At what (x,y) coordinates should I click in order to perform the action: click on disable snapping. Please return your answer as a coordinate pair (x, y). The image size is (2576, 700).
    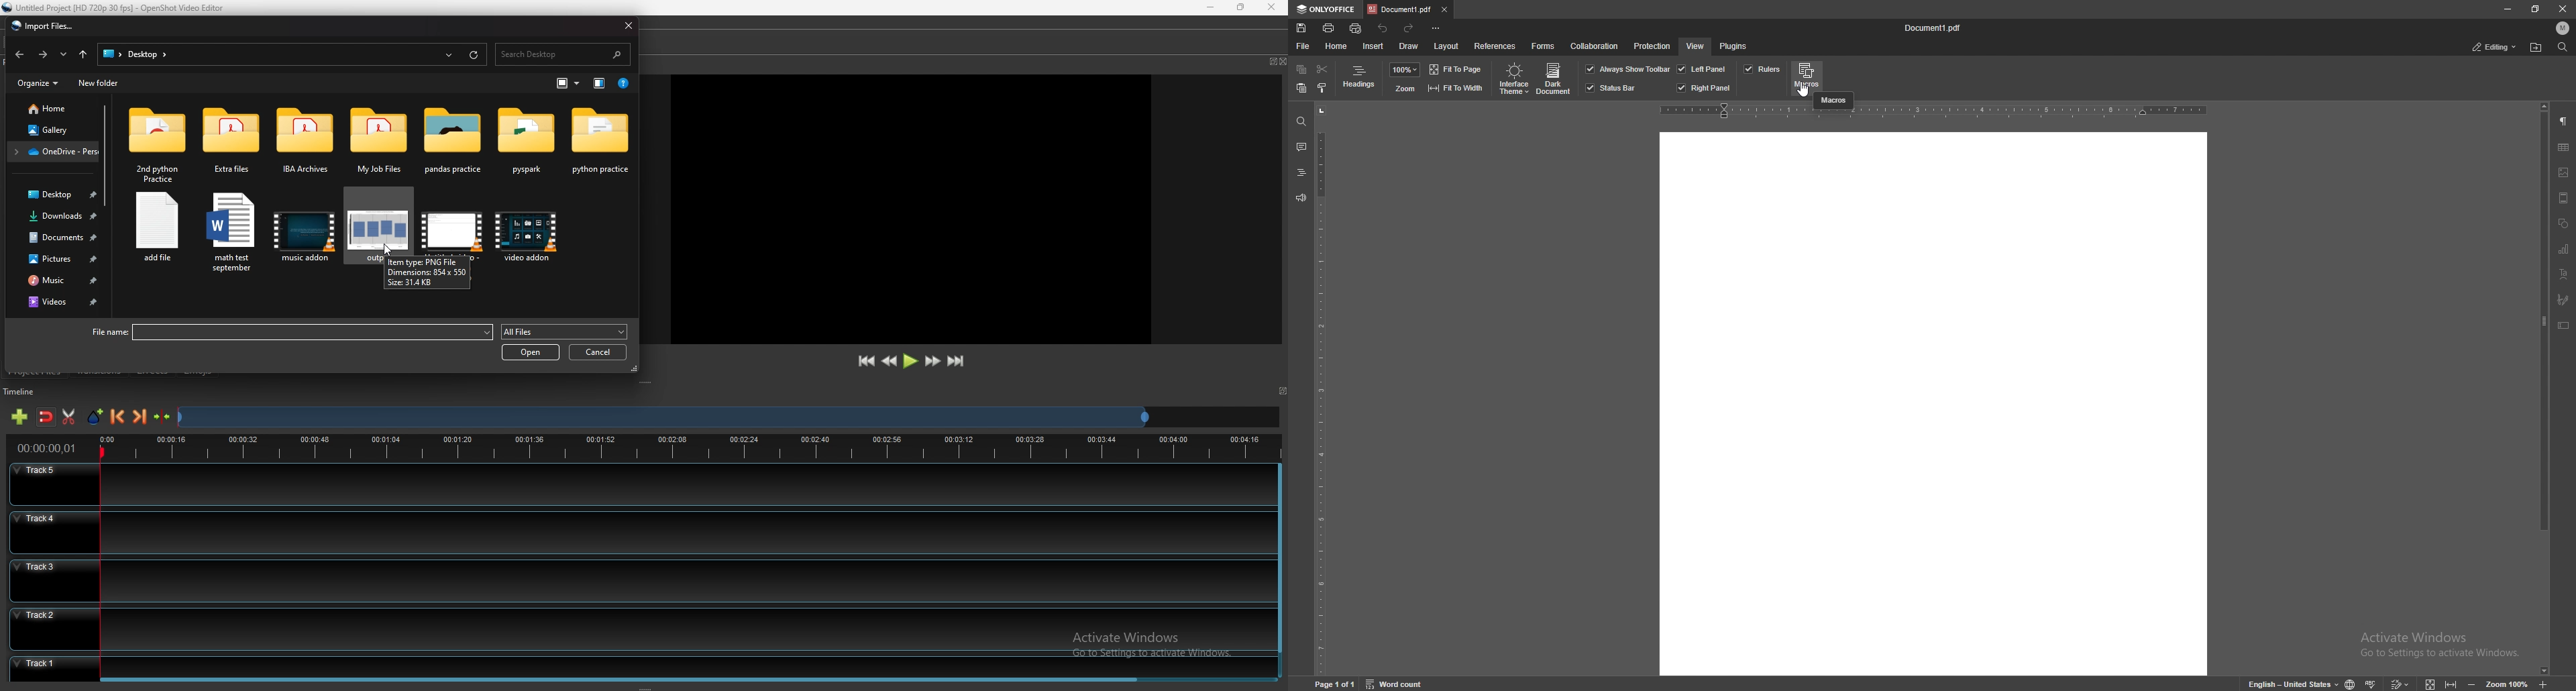
    Looking at the image, I should click on (46, 417).